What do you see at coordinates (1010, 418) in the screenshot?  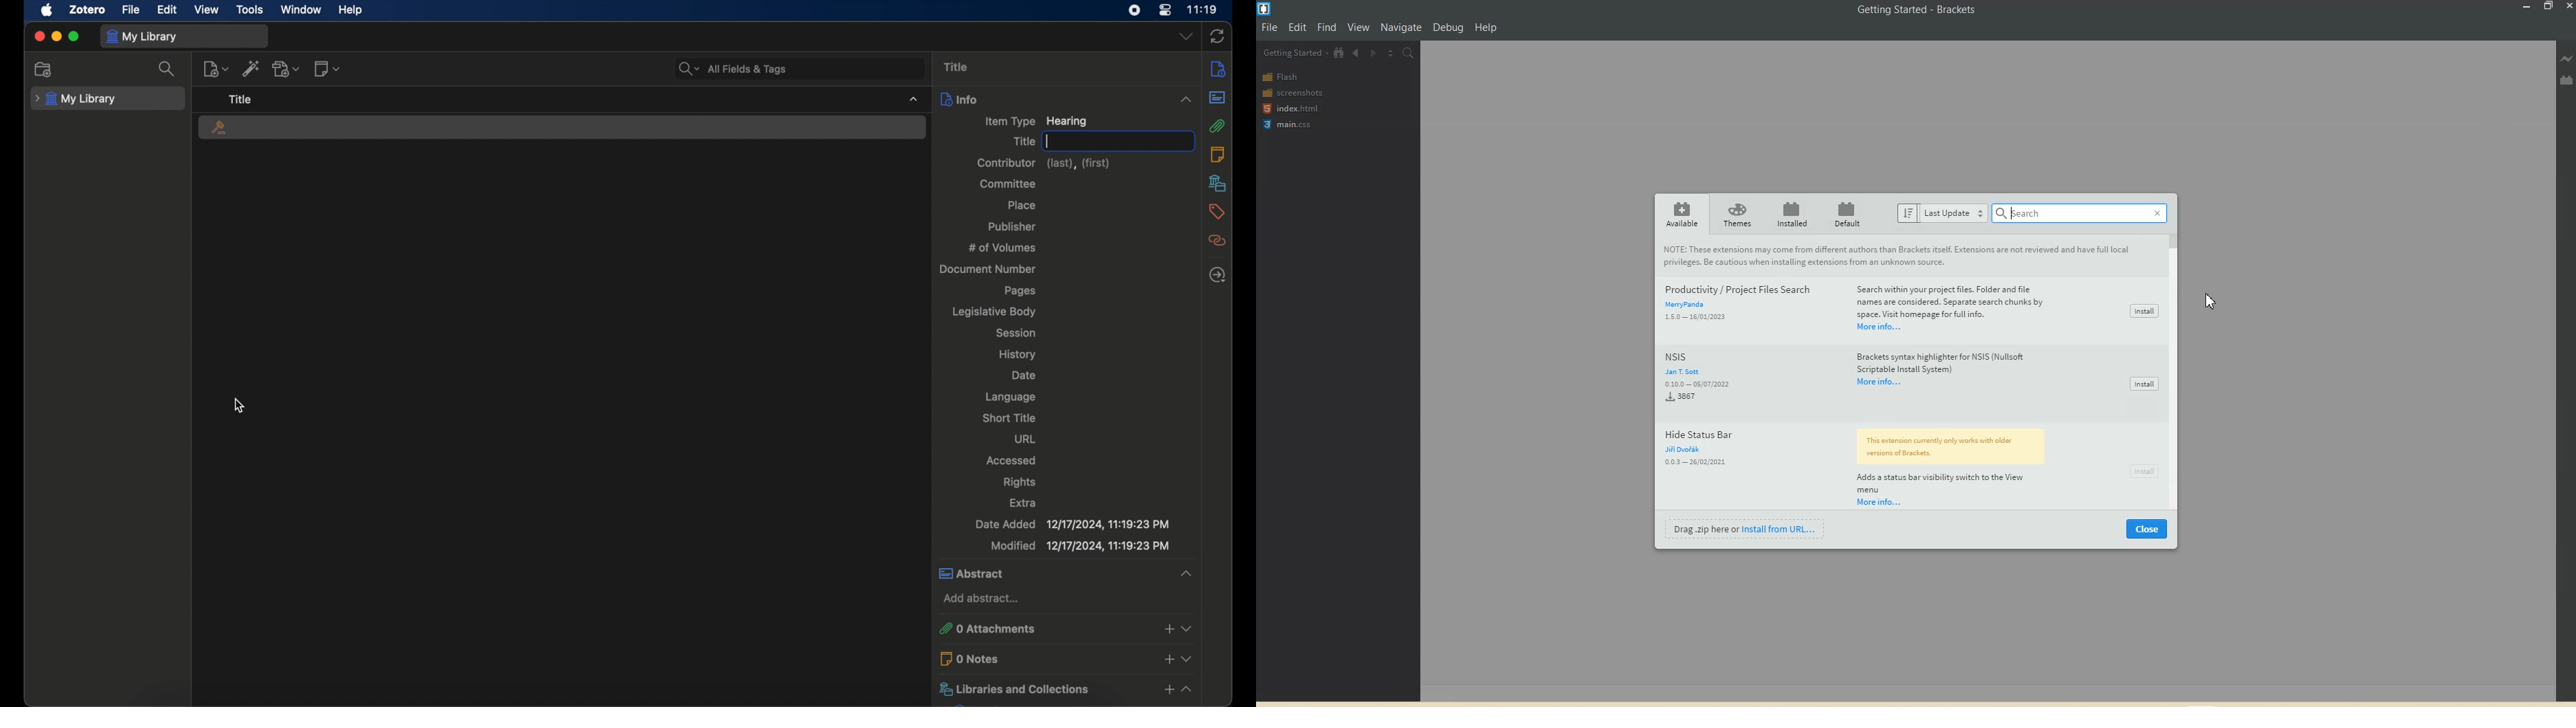 I see `short title` at bounding box center [1010, 418].